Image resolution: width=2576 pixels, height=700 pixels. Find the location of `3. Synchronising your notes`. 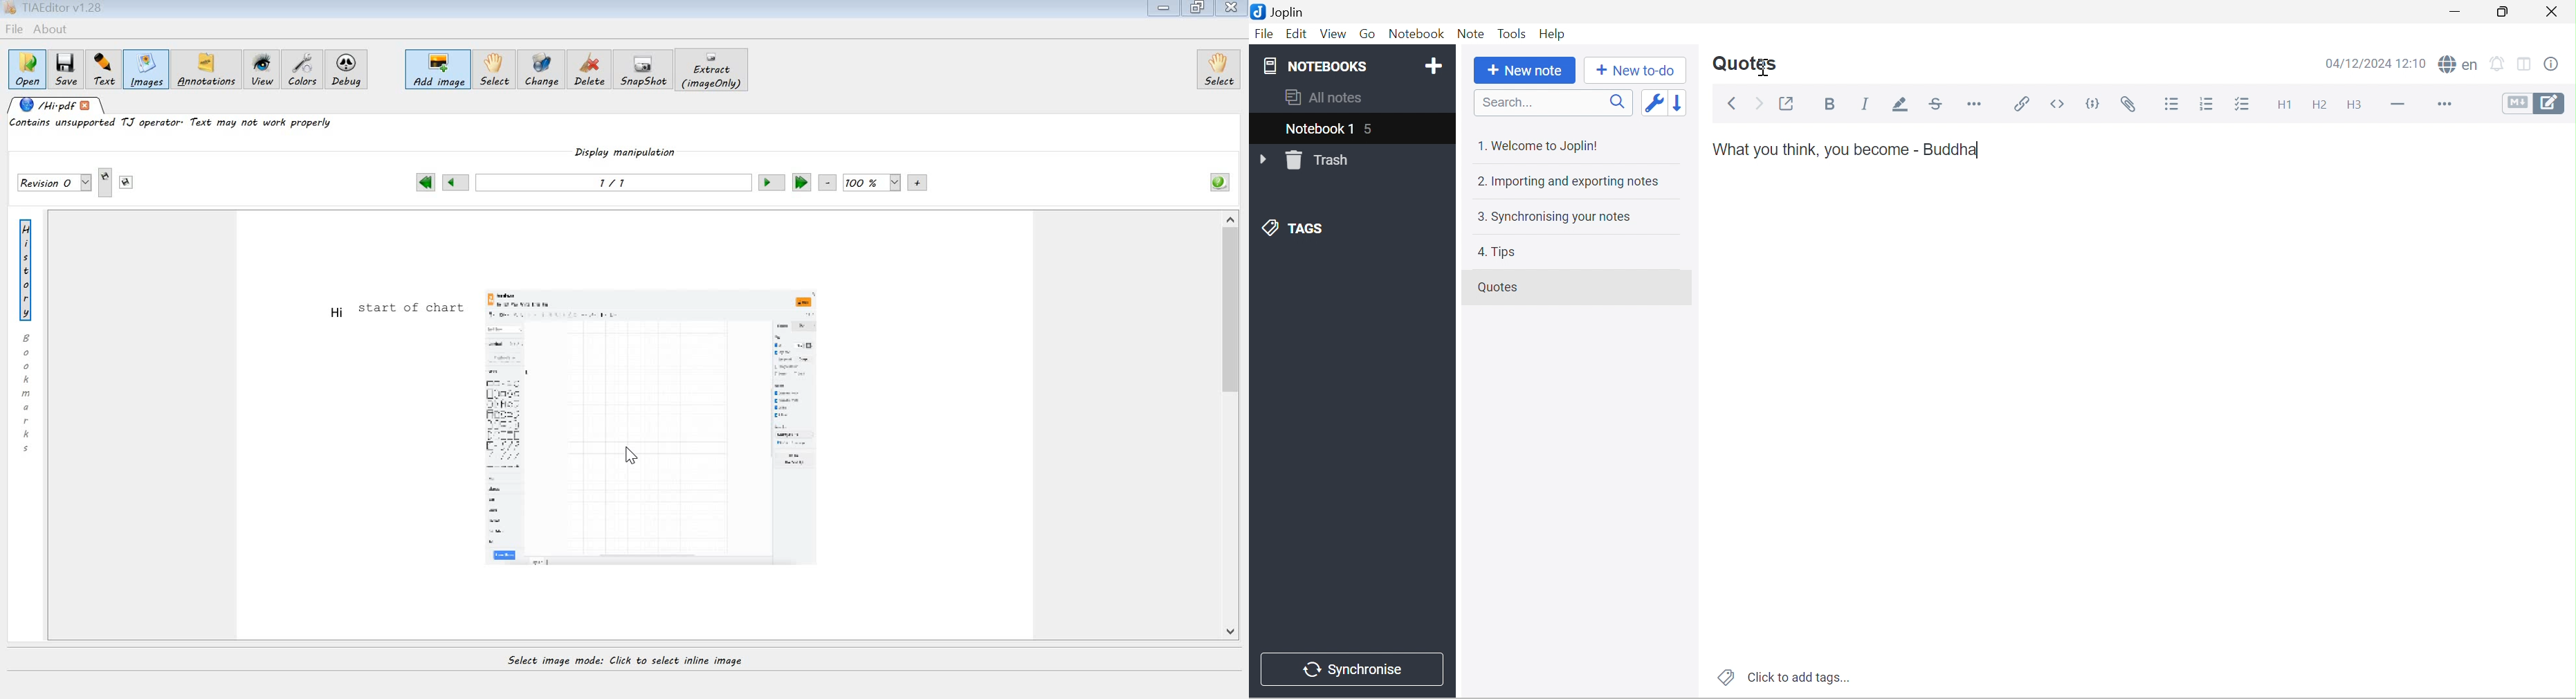

3. Synchronising your notes is located at coordinates (1562, 217).